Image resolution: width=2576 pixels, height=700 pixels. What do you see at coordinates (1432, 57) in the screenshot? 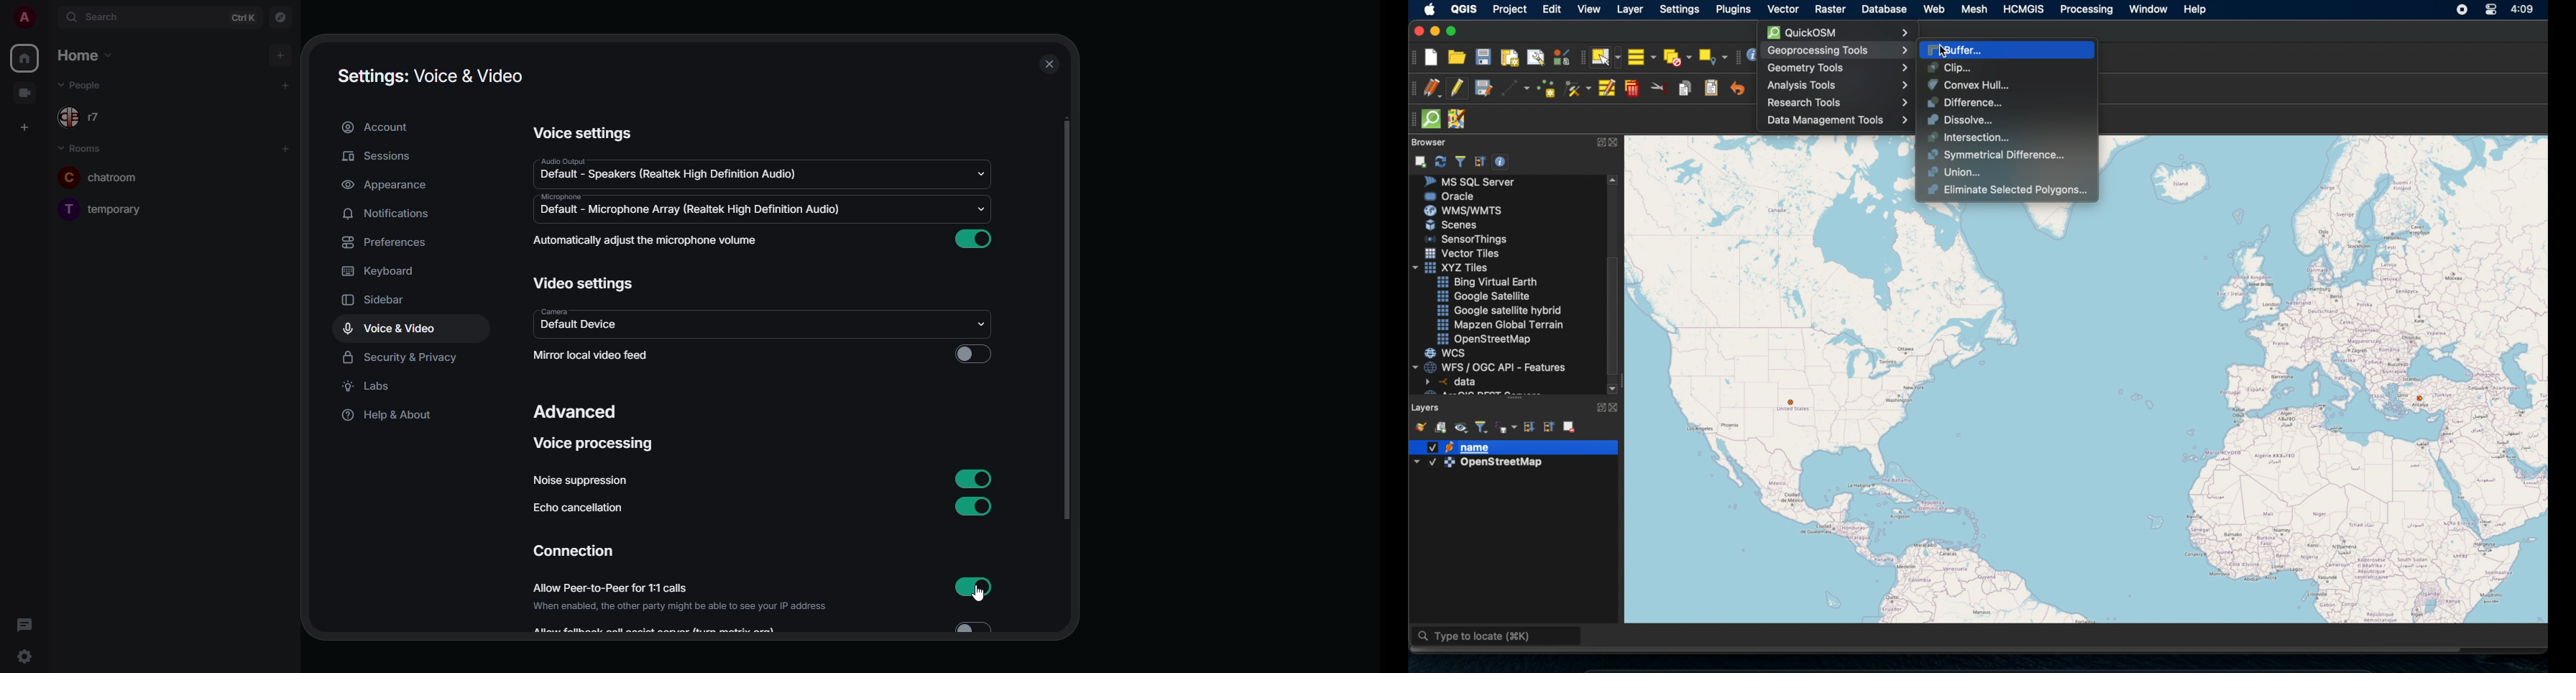
I see `new project` at bounding box center [1432, 57].